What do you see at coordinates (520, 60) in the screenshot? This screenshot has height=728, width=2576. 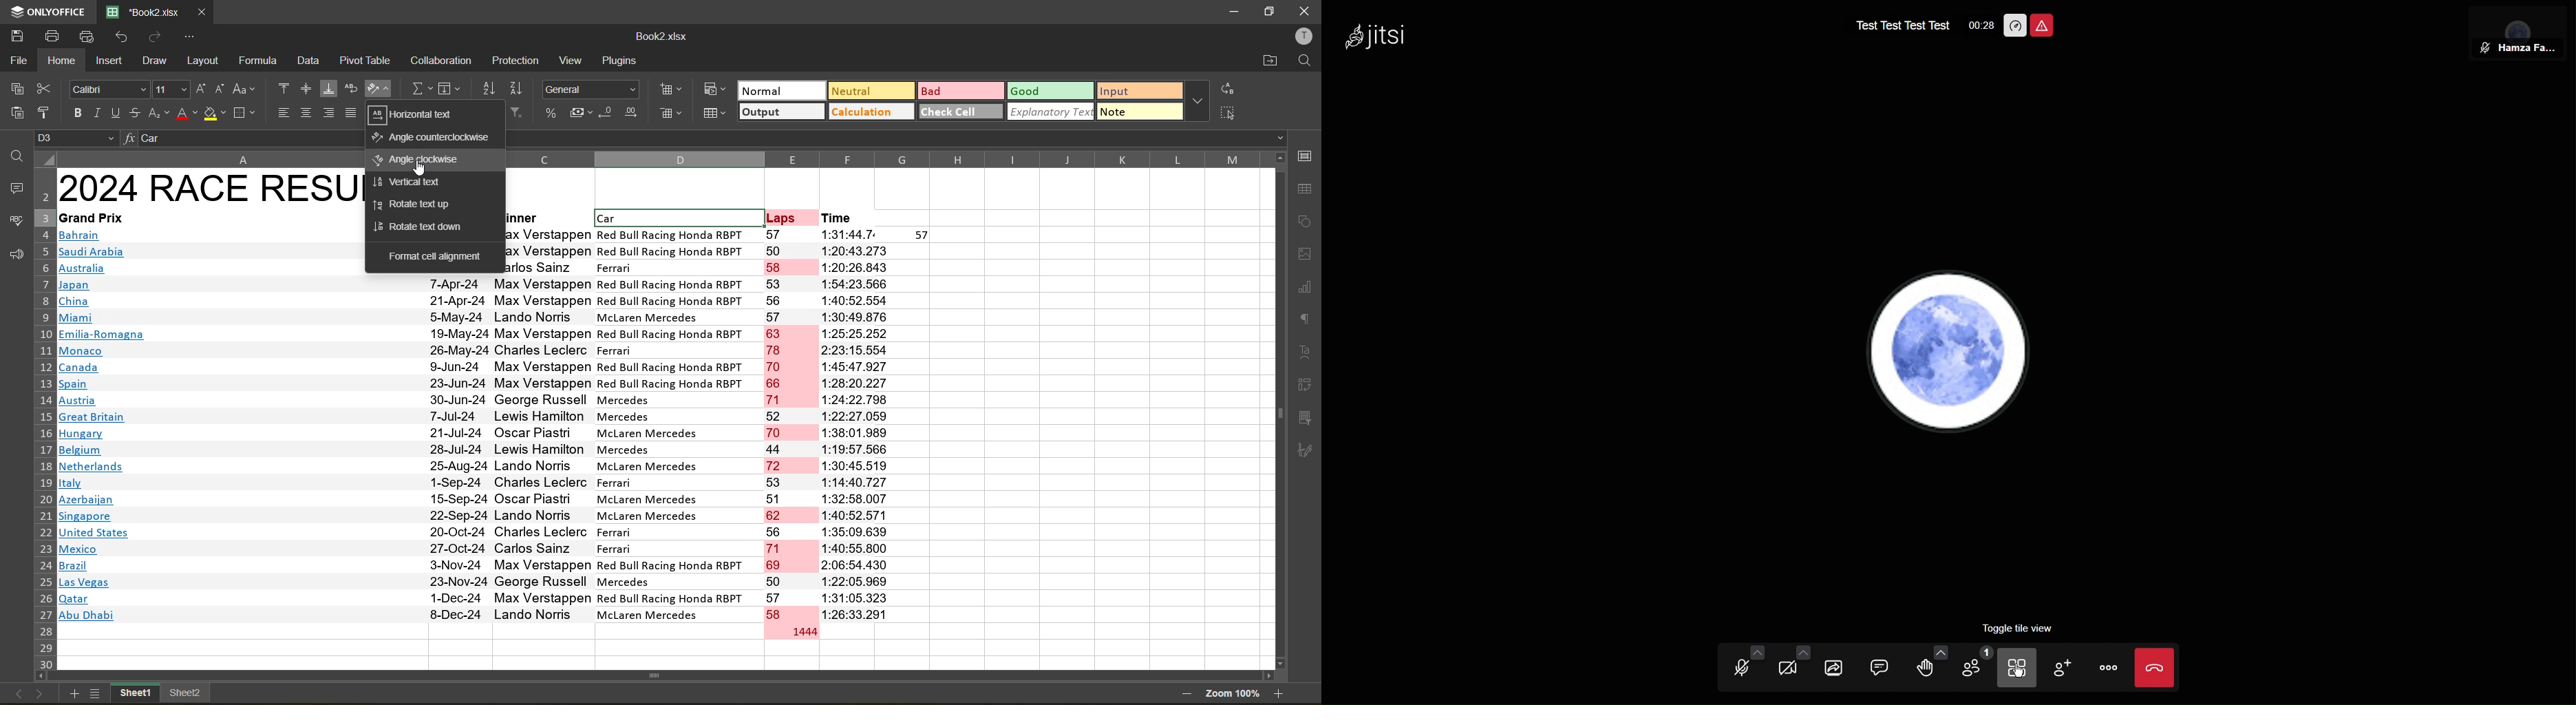 I see `protection` at bounding box center [520, 60].